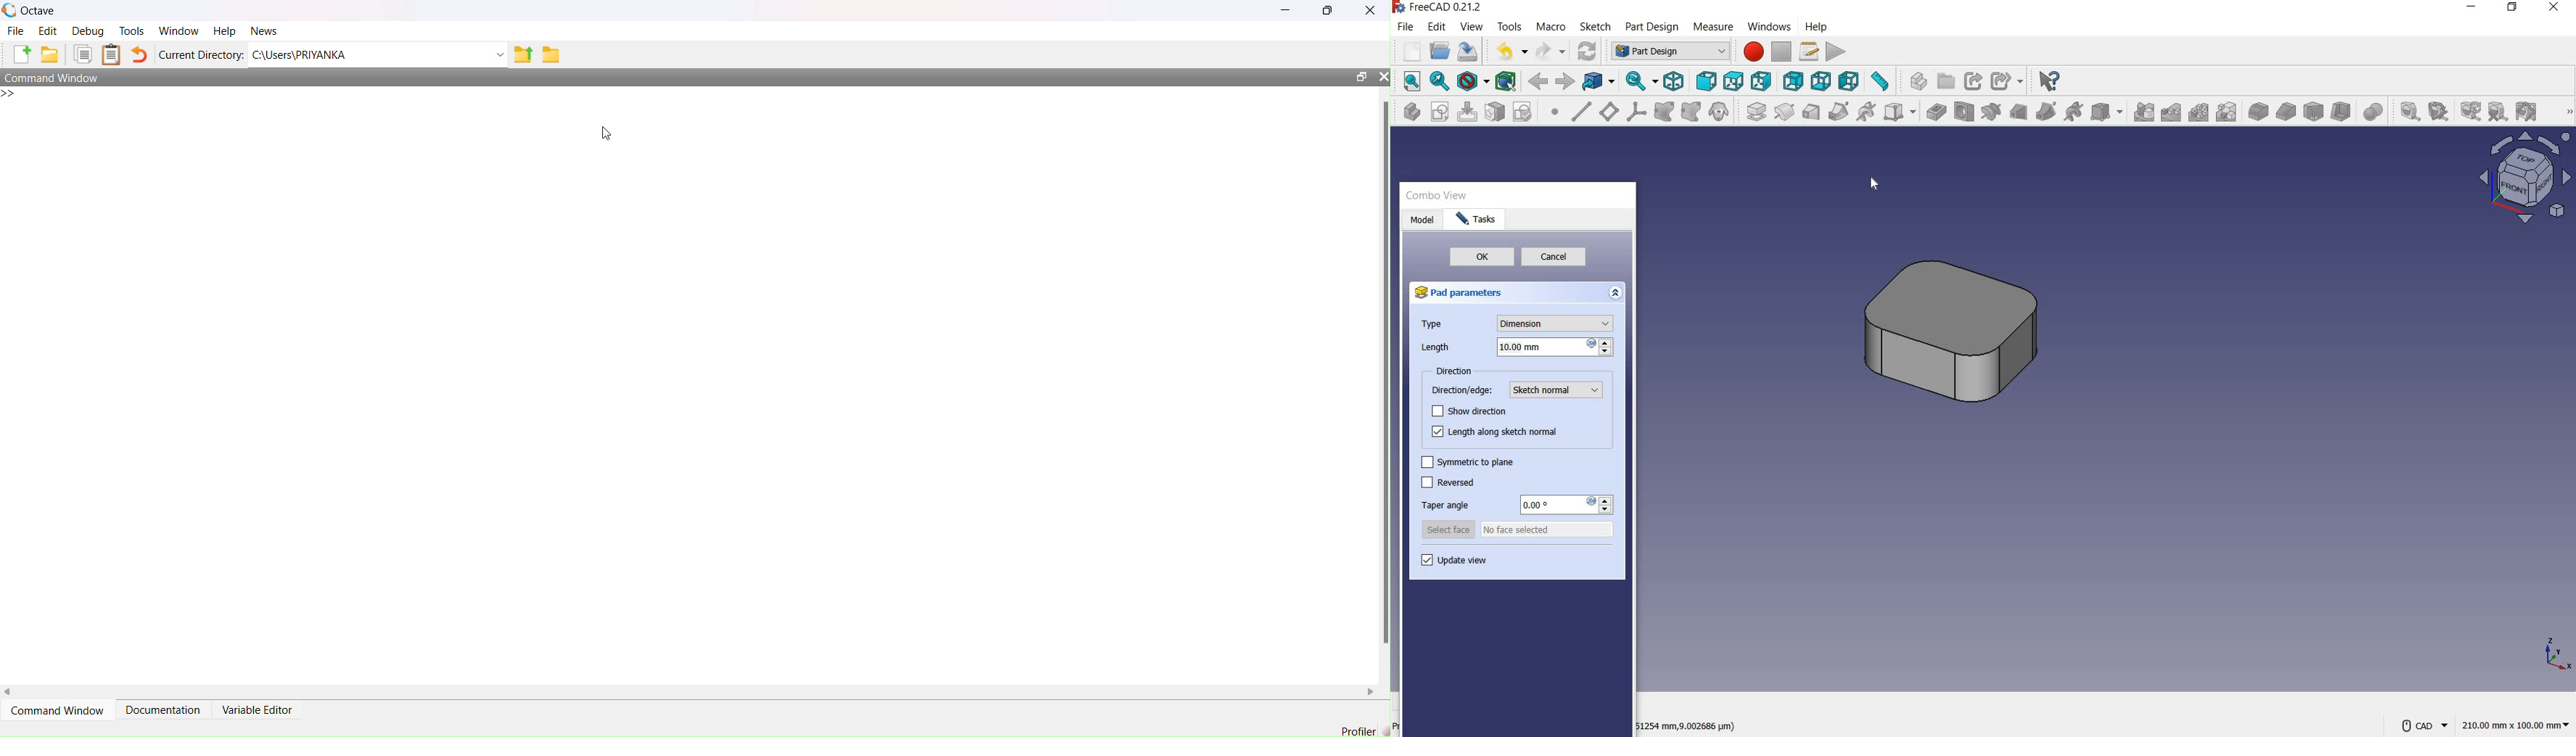  Describe the element at coordinates (2523, 183) in the screenshot. I see `Shape` at that location.